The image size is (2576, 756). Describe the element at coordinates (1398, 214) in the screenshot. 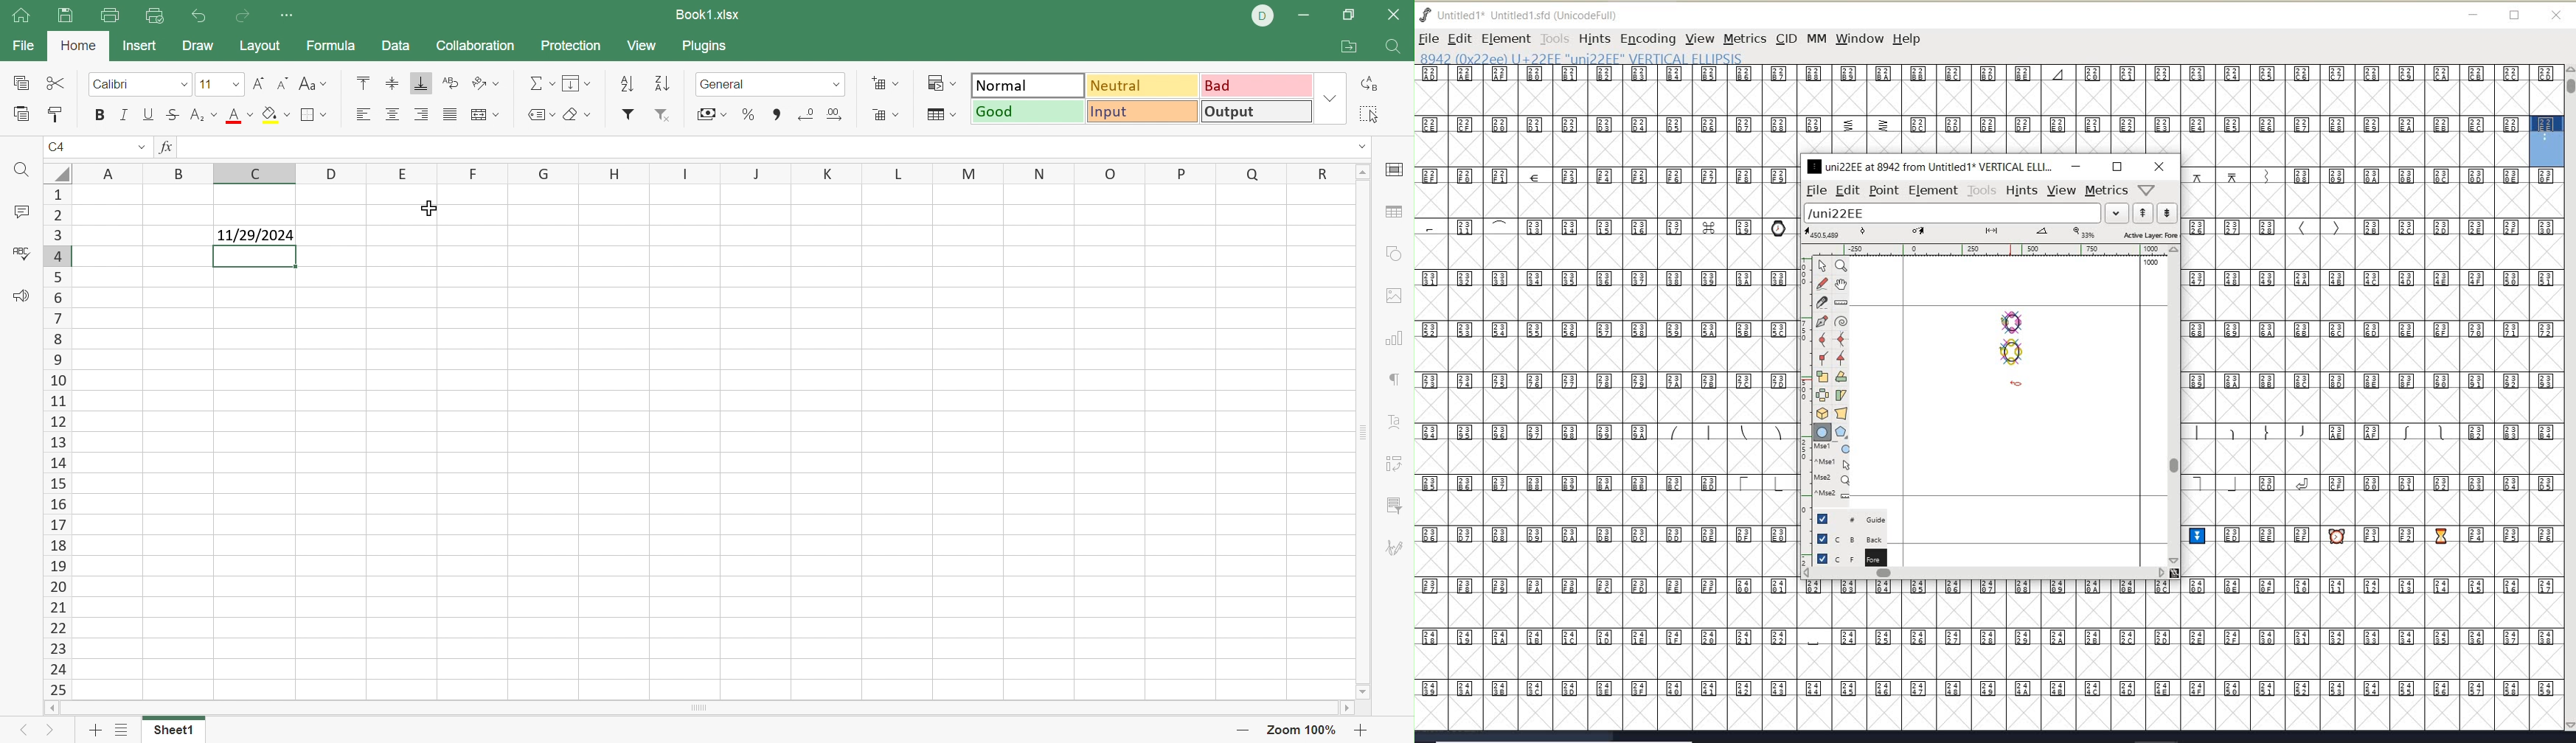

I see `Table settings` at that location.